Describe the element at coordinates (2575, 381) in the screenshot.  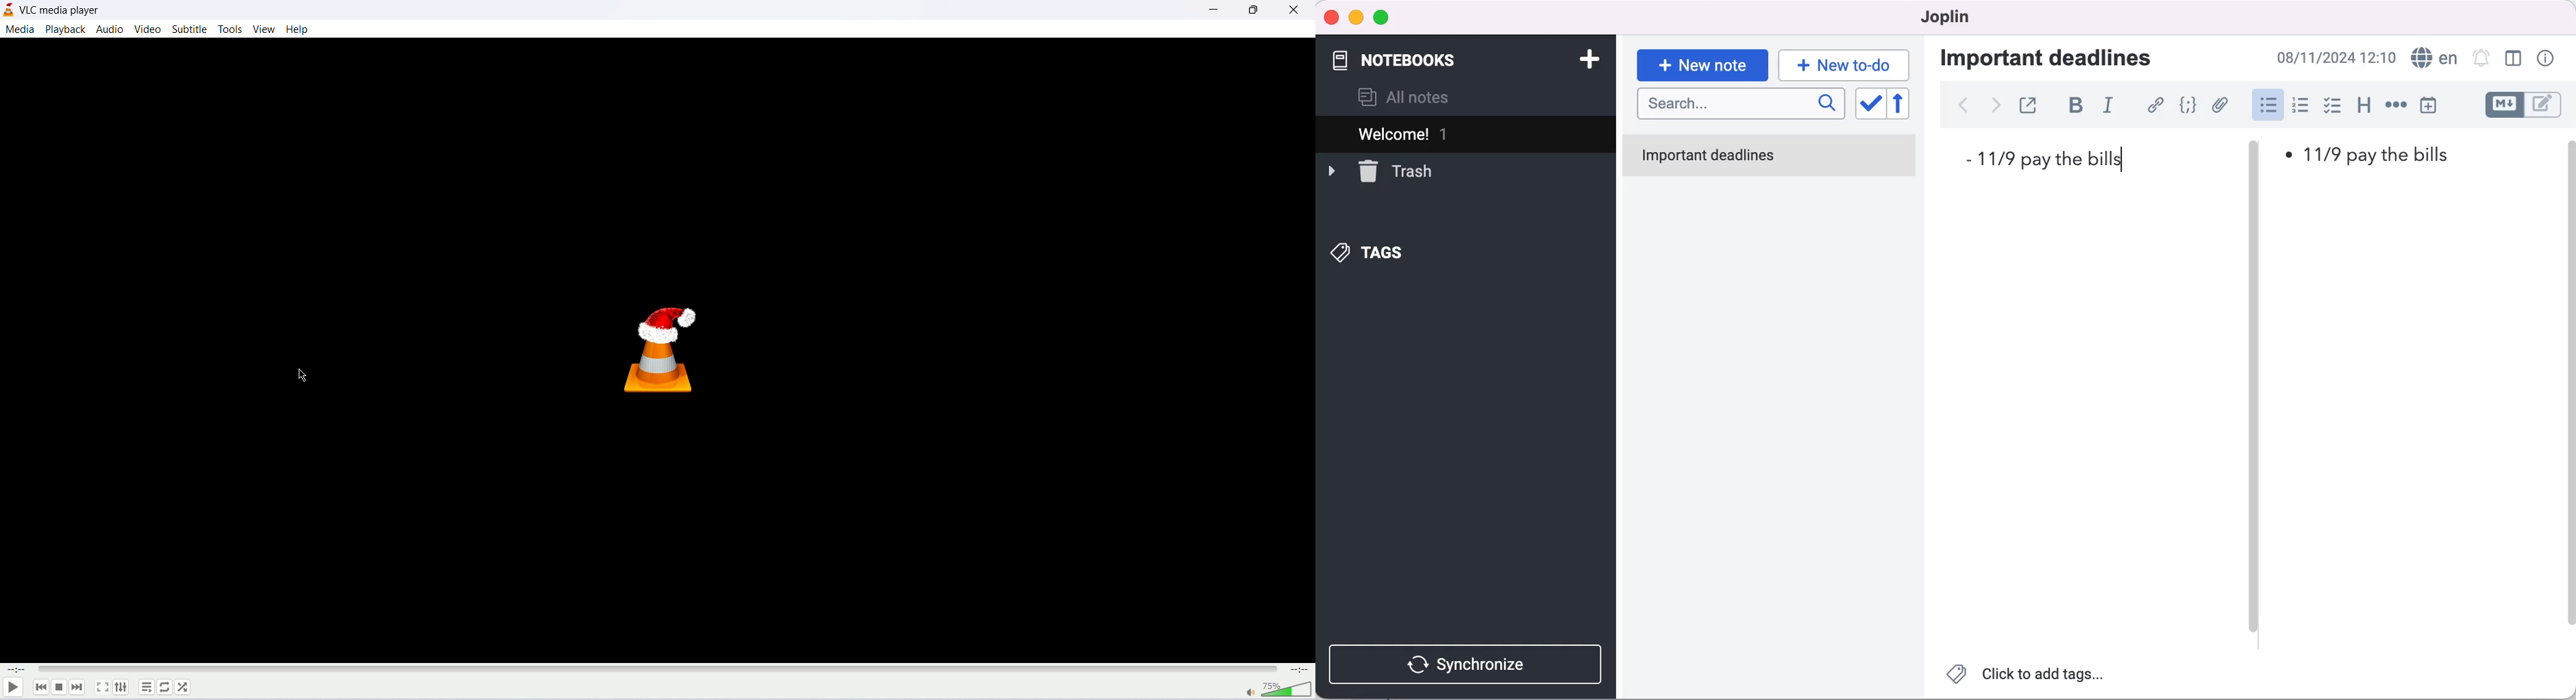
I see `Scrollbar` at that location.